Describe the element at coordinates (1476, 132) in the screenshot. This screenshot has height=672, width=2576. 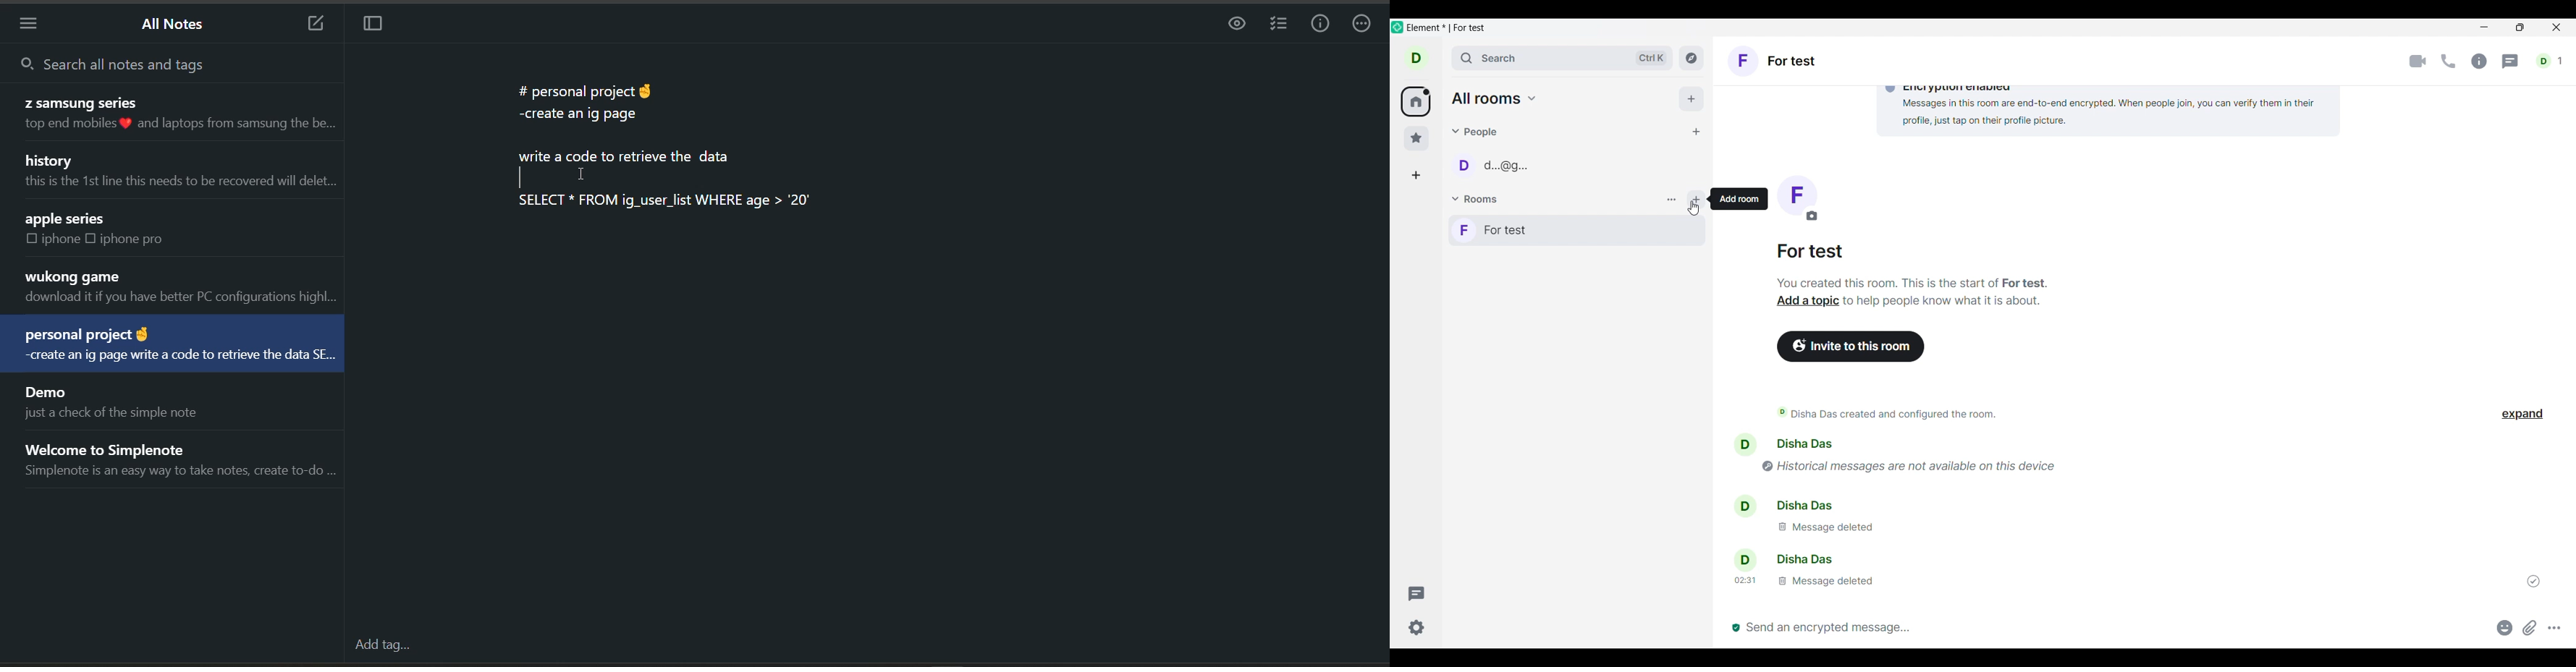
I see `People` at that location.